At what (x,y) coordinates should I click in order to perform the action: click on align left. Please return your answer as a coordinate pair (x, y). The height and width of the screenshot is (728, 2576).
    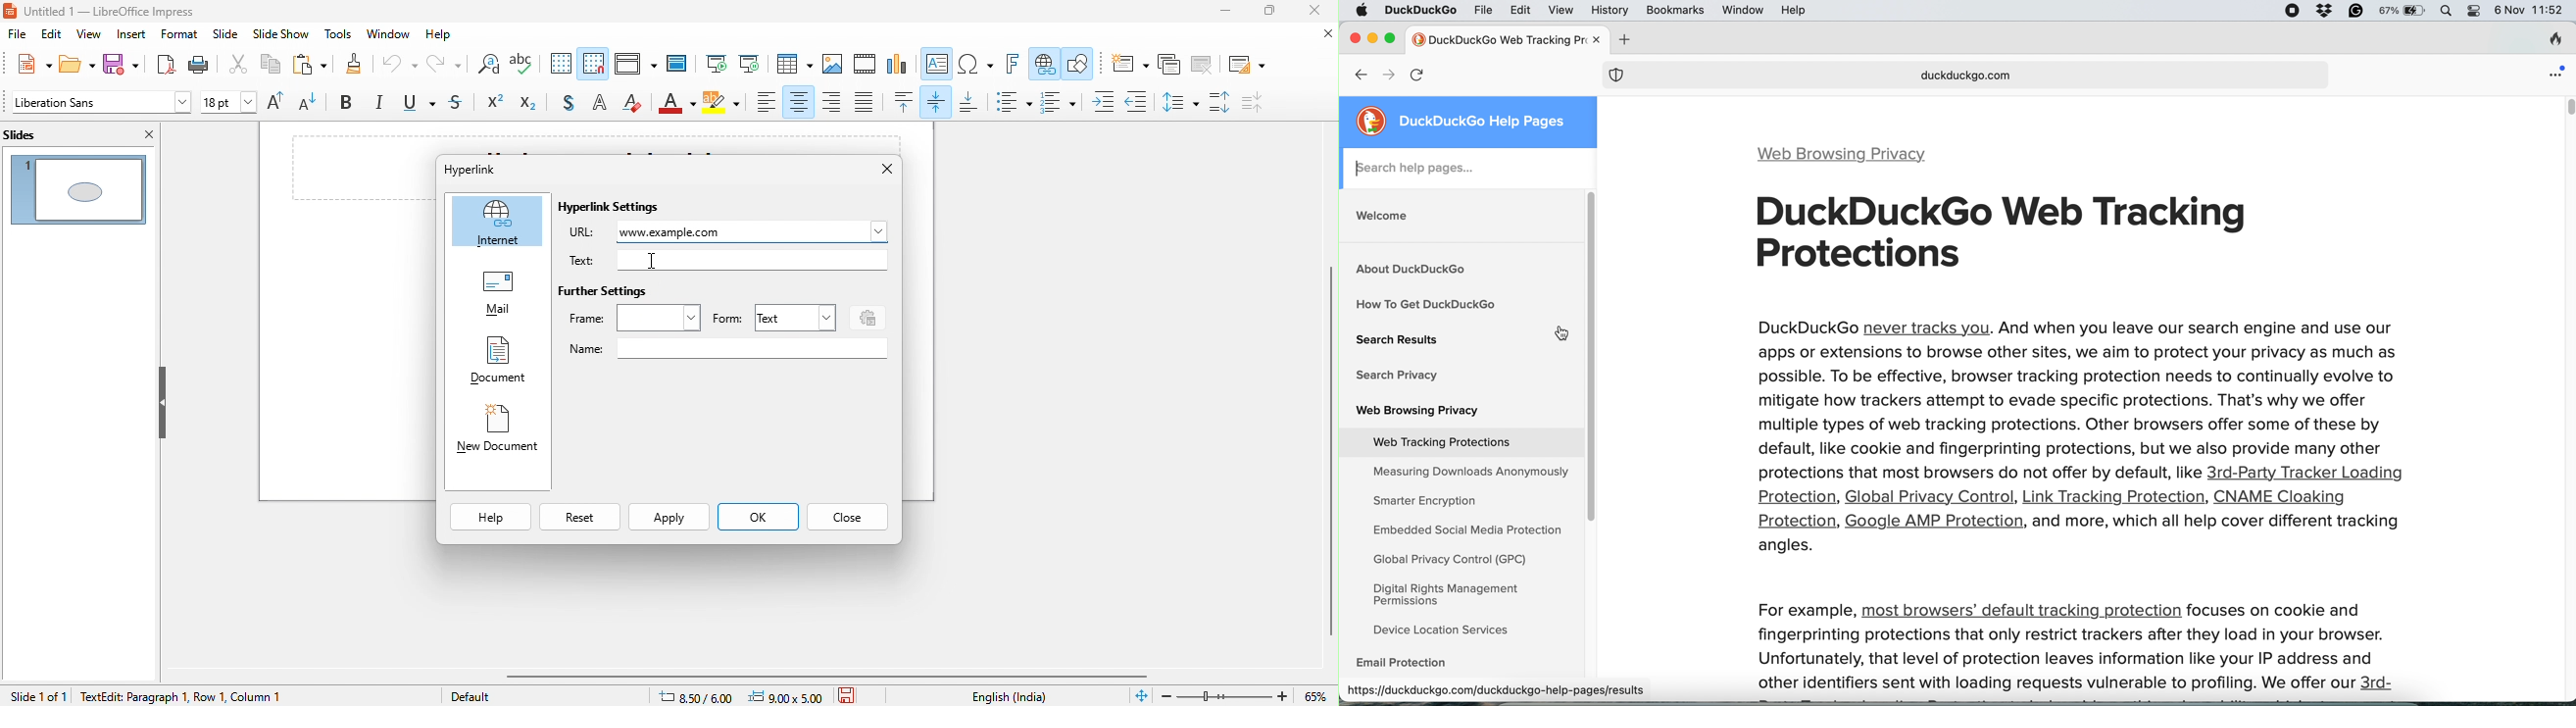
    Looking at the image, I should click on (767, 102).